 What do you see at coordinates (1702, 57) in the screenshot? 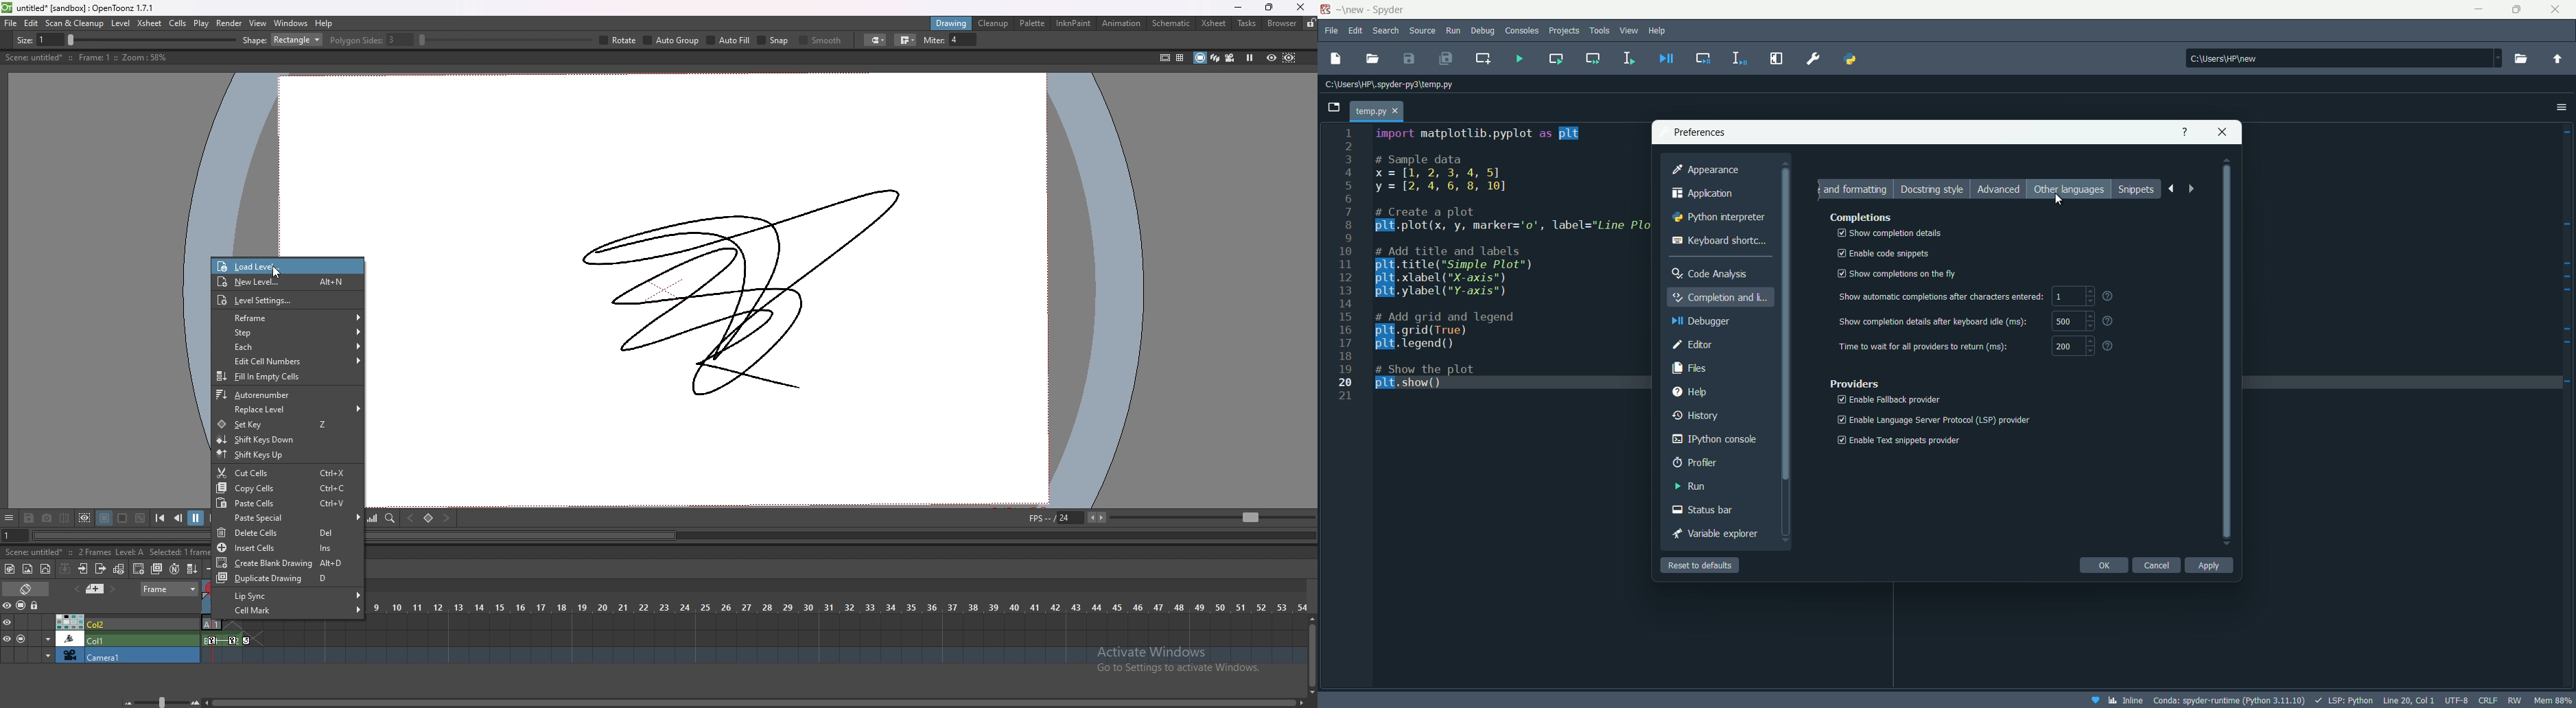
I see `debug cell` at bounding box center [1702, 57].